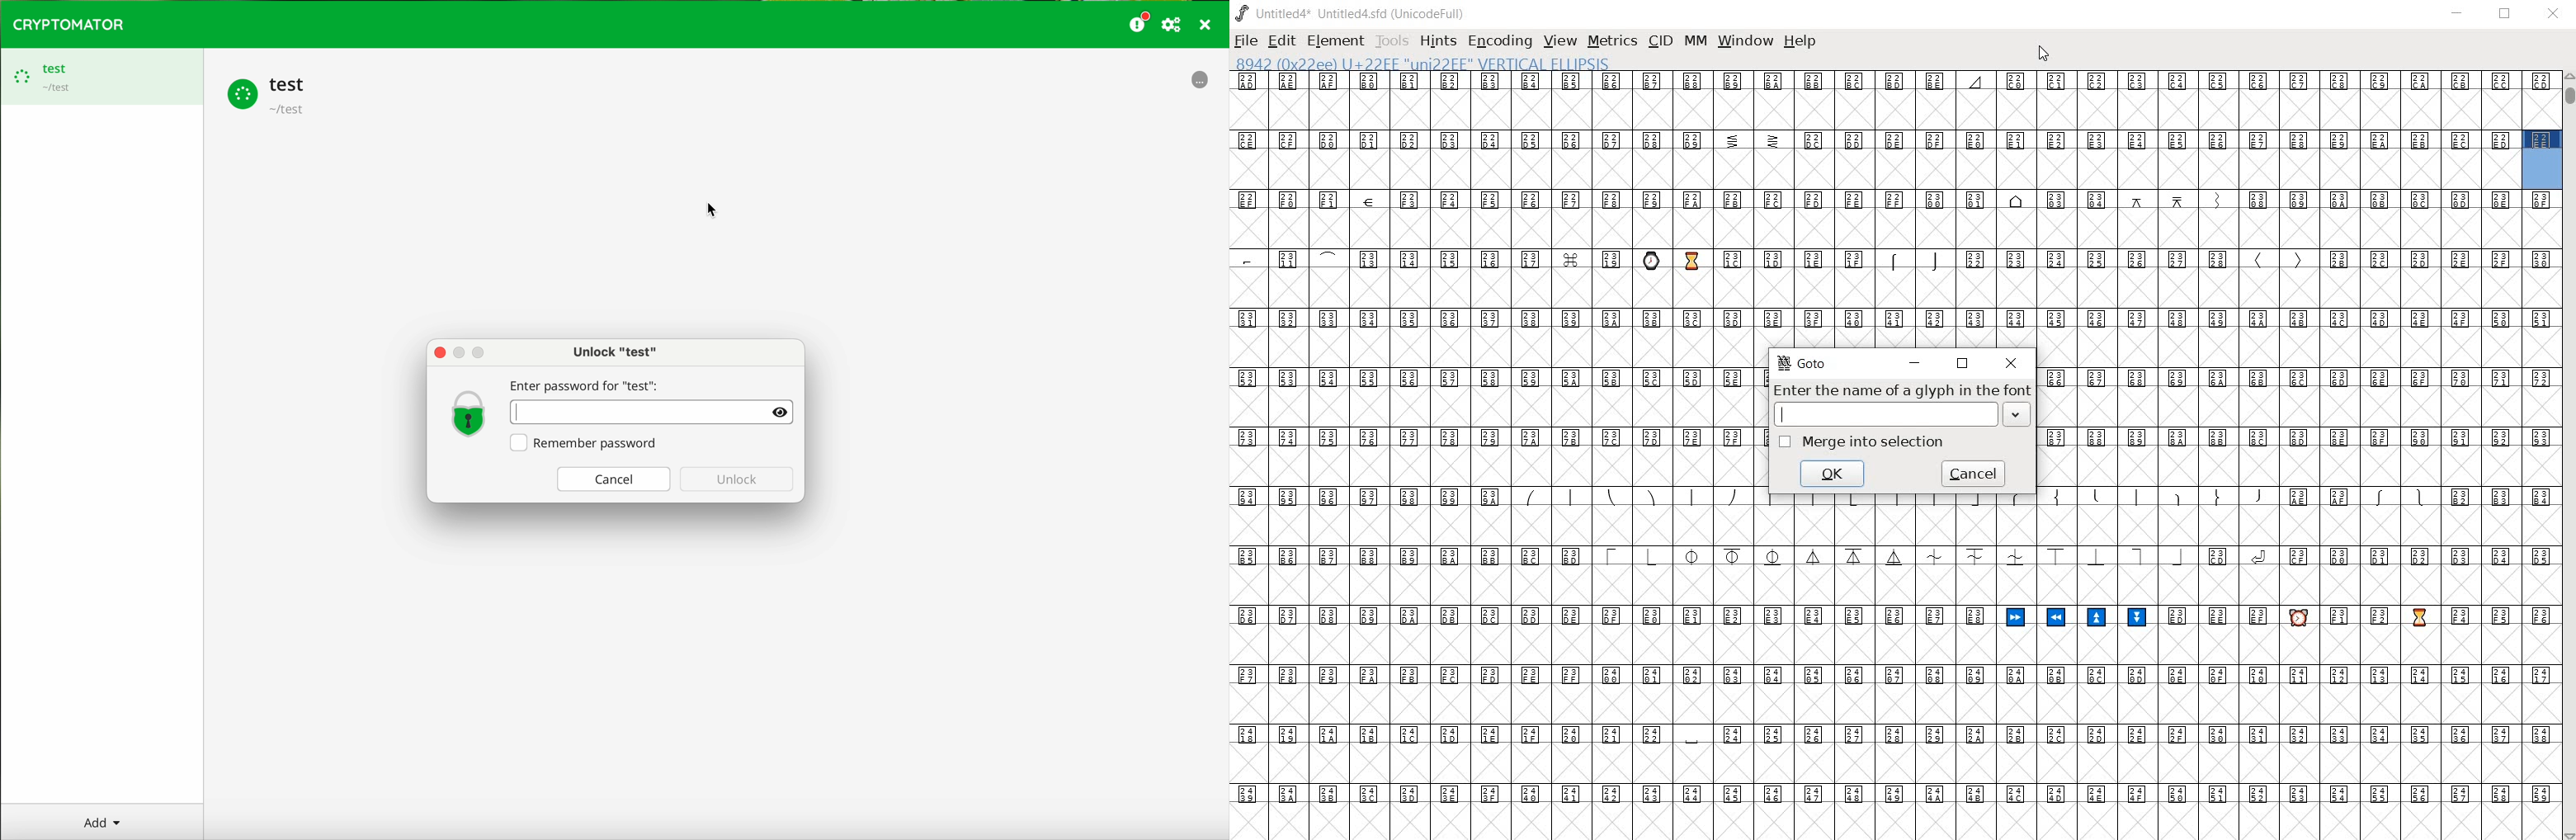  I want to click on Enter the name of a glyph in the font, so click(1903, 404).